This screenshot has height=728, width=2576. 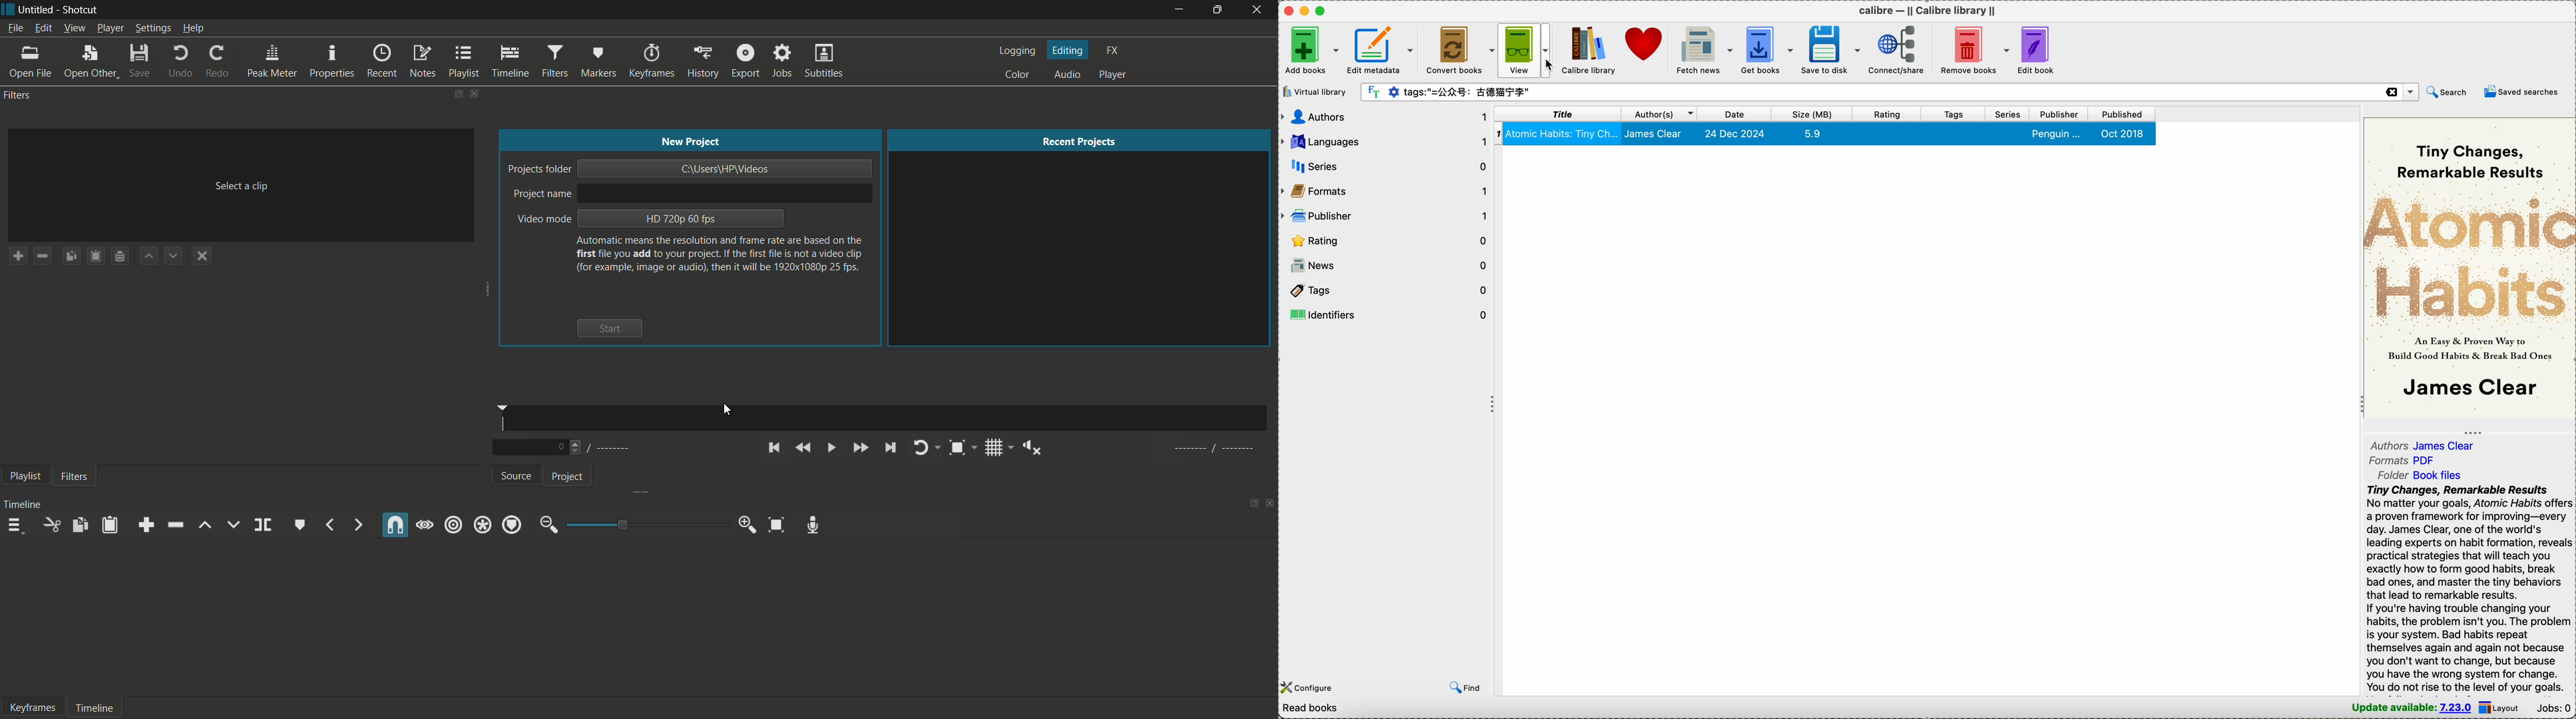 I want to click on snap, so click(x=396, y=525).